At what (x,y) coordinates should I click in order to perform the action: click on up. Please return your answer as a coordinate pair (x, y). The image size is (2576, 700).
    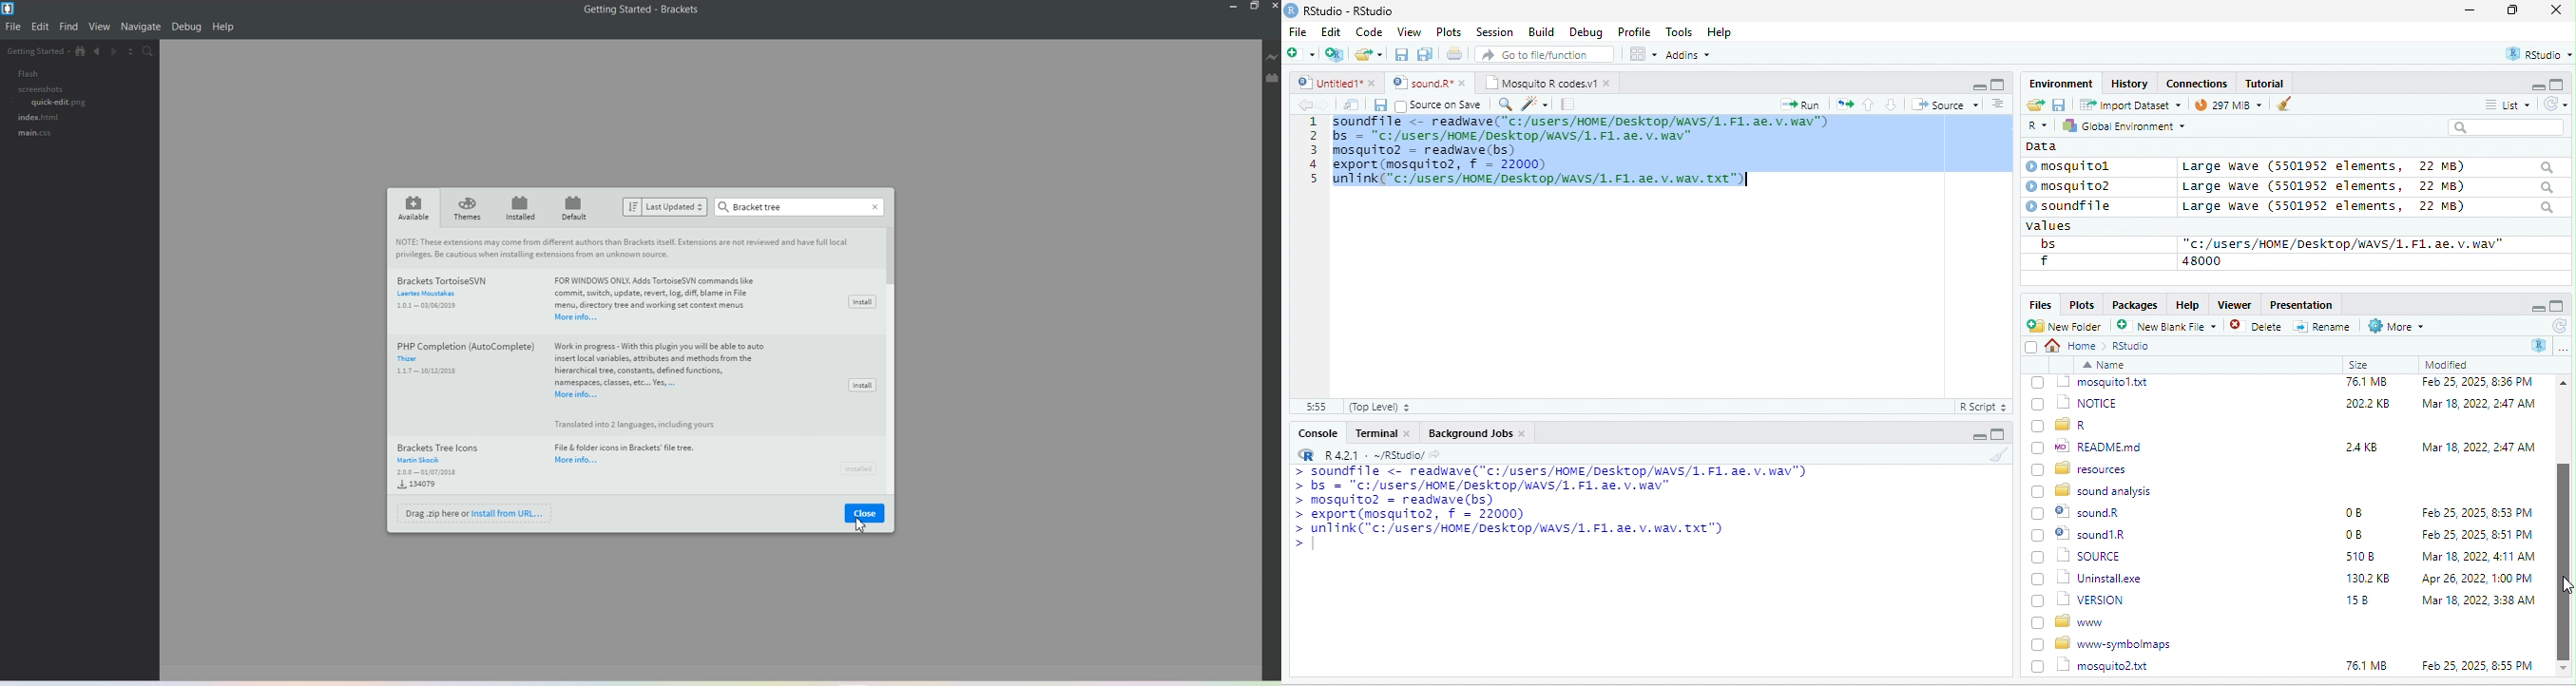
    Looking at the image, I should click on (1870, 104).